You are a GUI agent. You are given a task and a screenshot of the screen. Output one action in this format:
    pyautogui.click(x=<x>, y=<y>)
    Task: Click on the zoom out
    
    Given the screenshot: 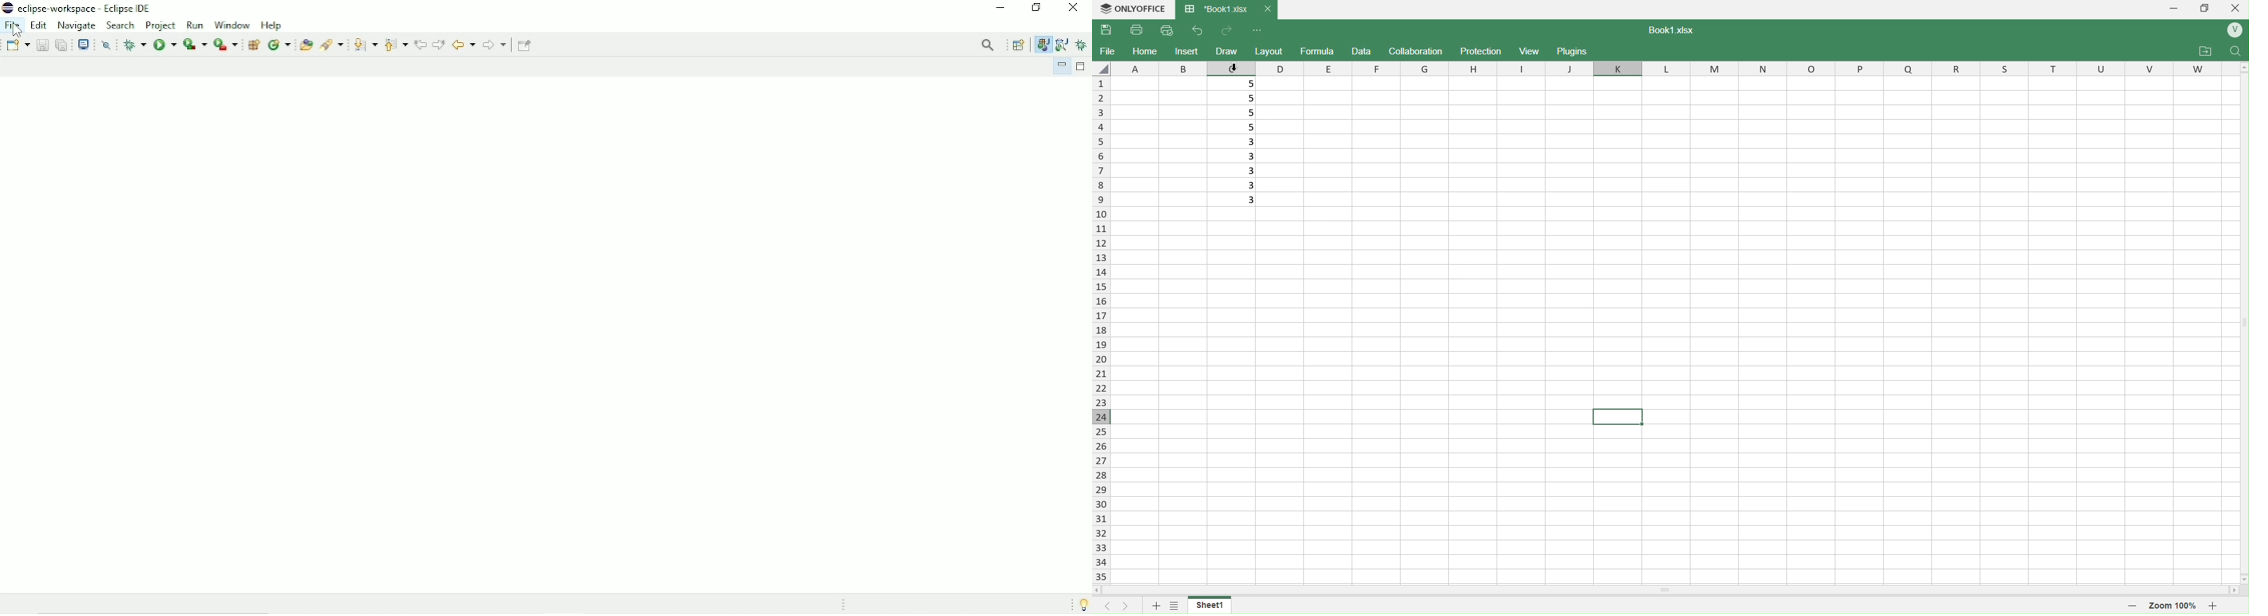 What is the action you would take?
    pyautogui.click(x=2131, y=604)
    